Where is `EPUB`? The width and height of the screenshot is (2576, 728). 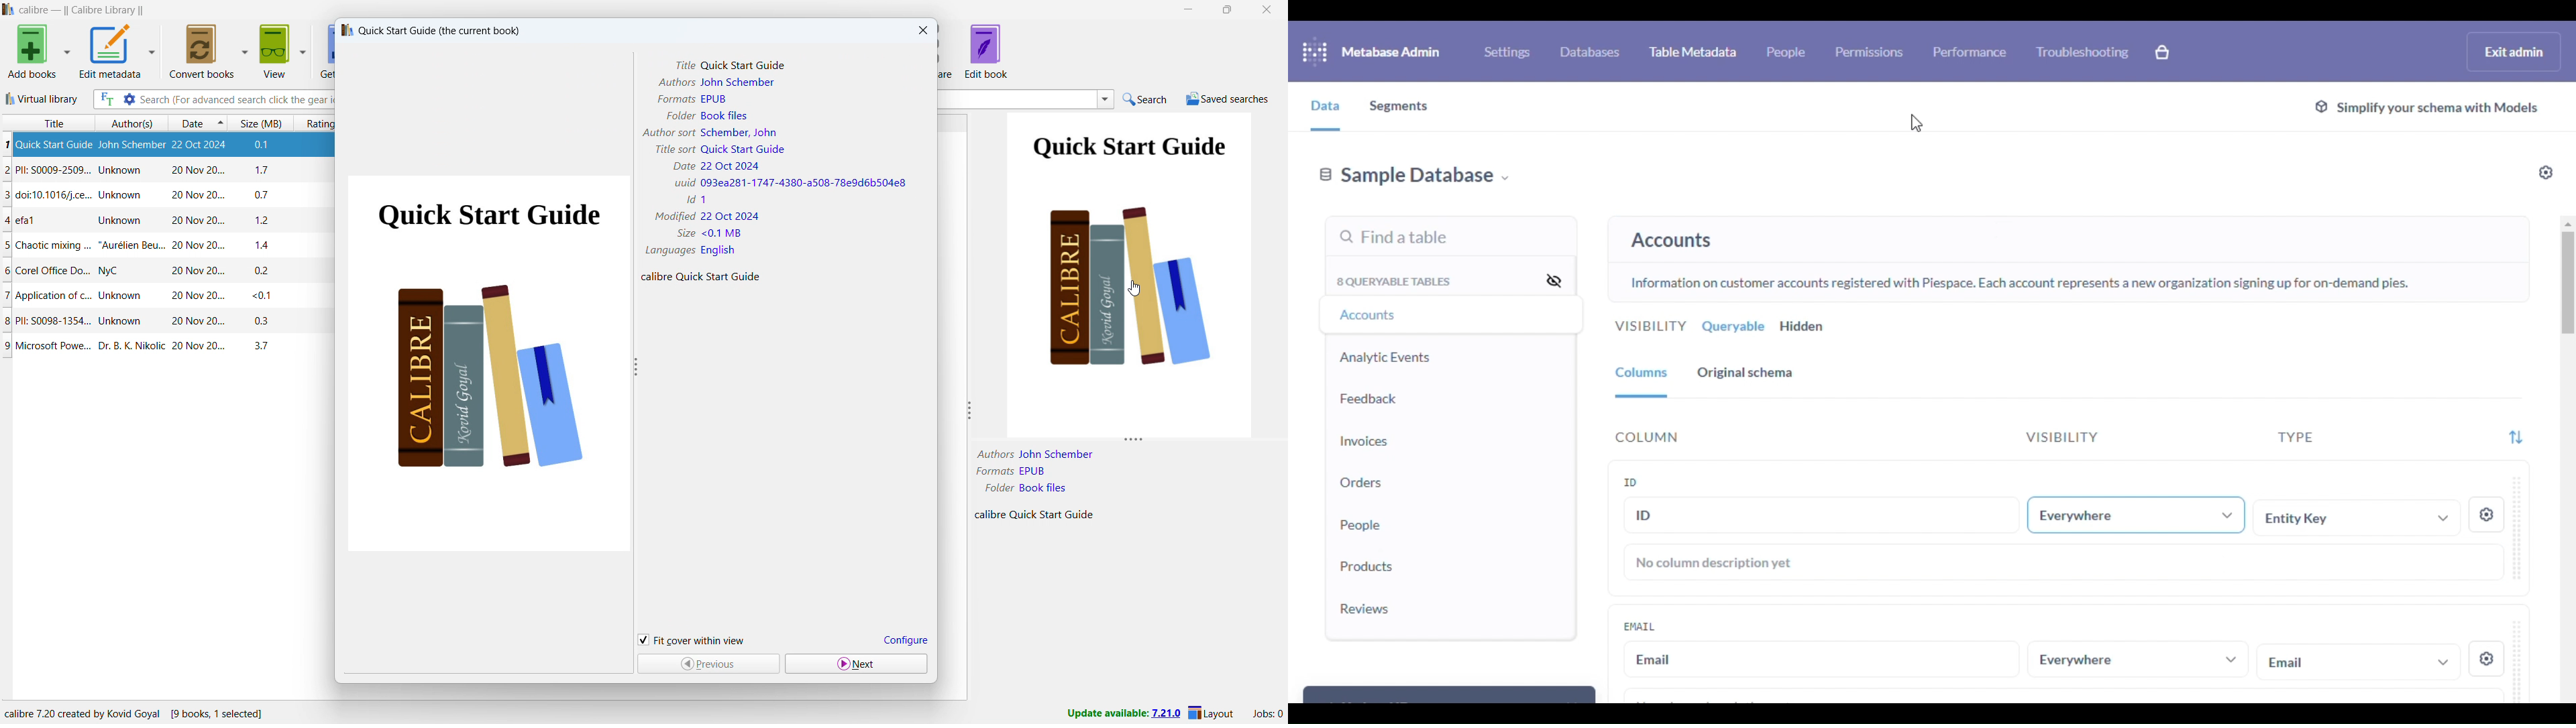
EPUB is located at coordinates (1034, 471).